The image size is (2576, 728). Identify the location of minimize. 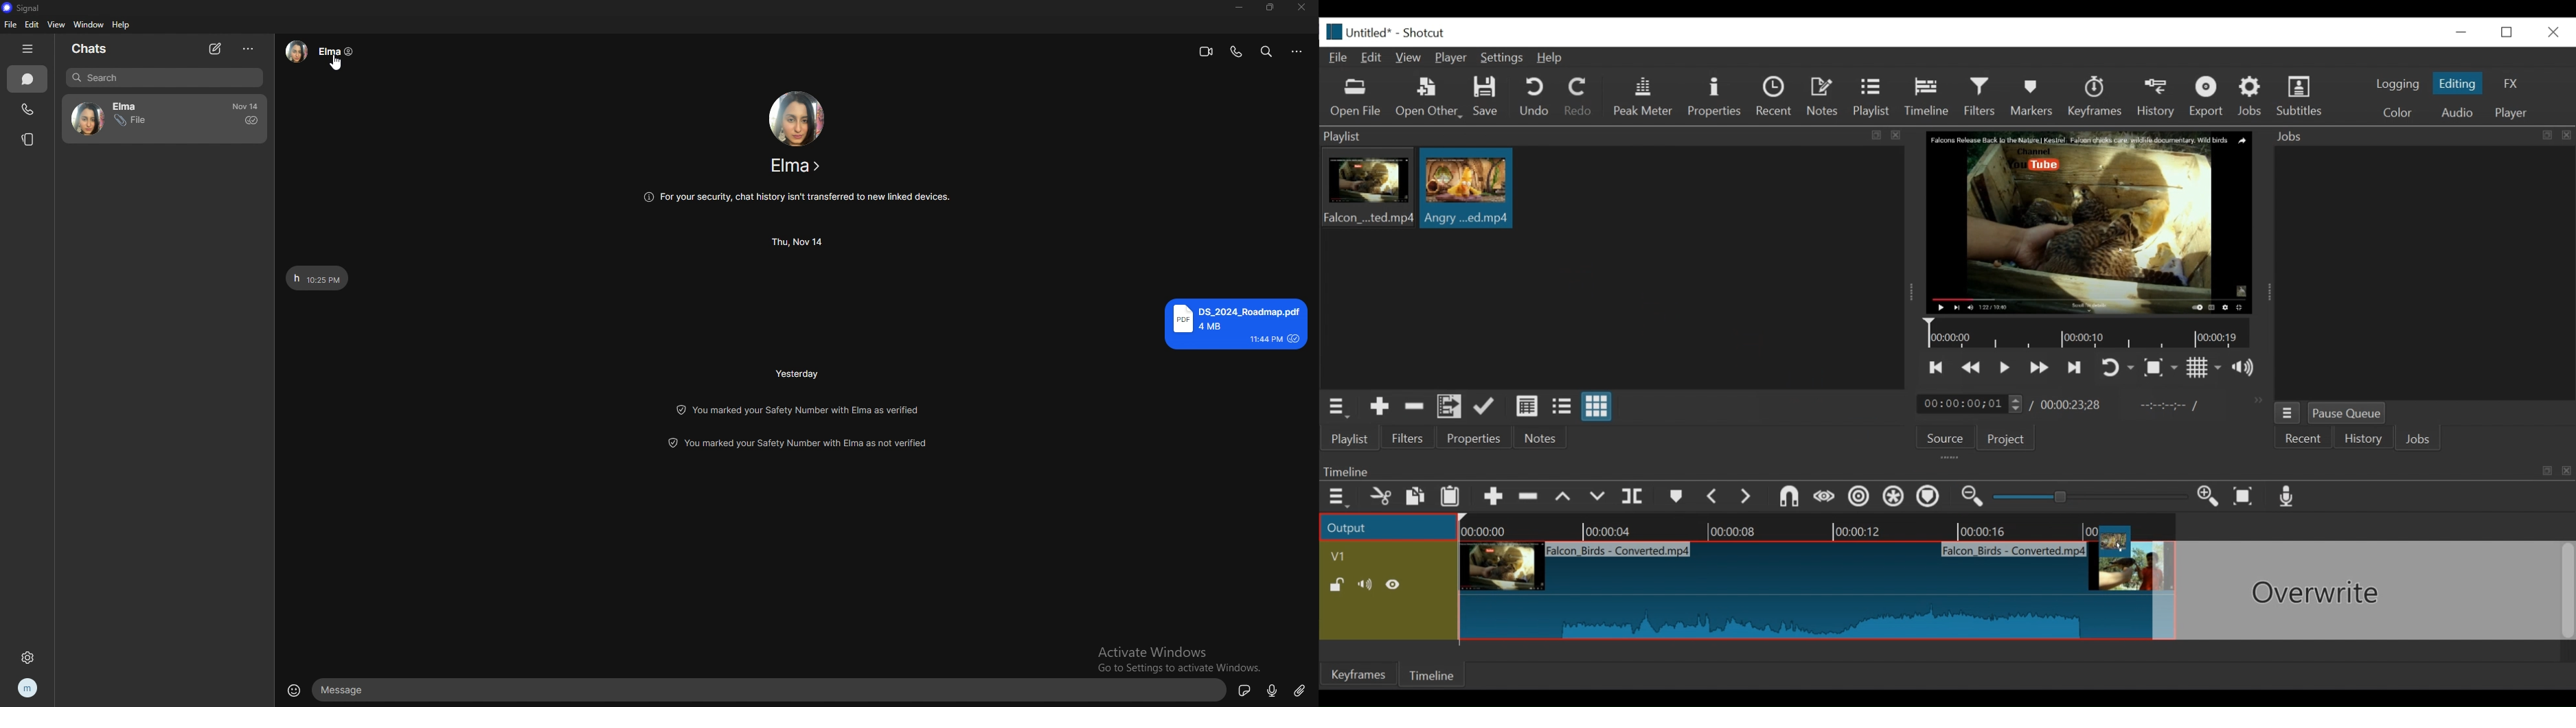
(2461, 31).